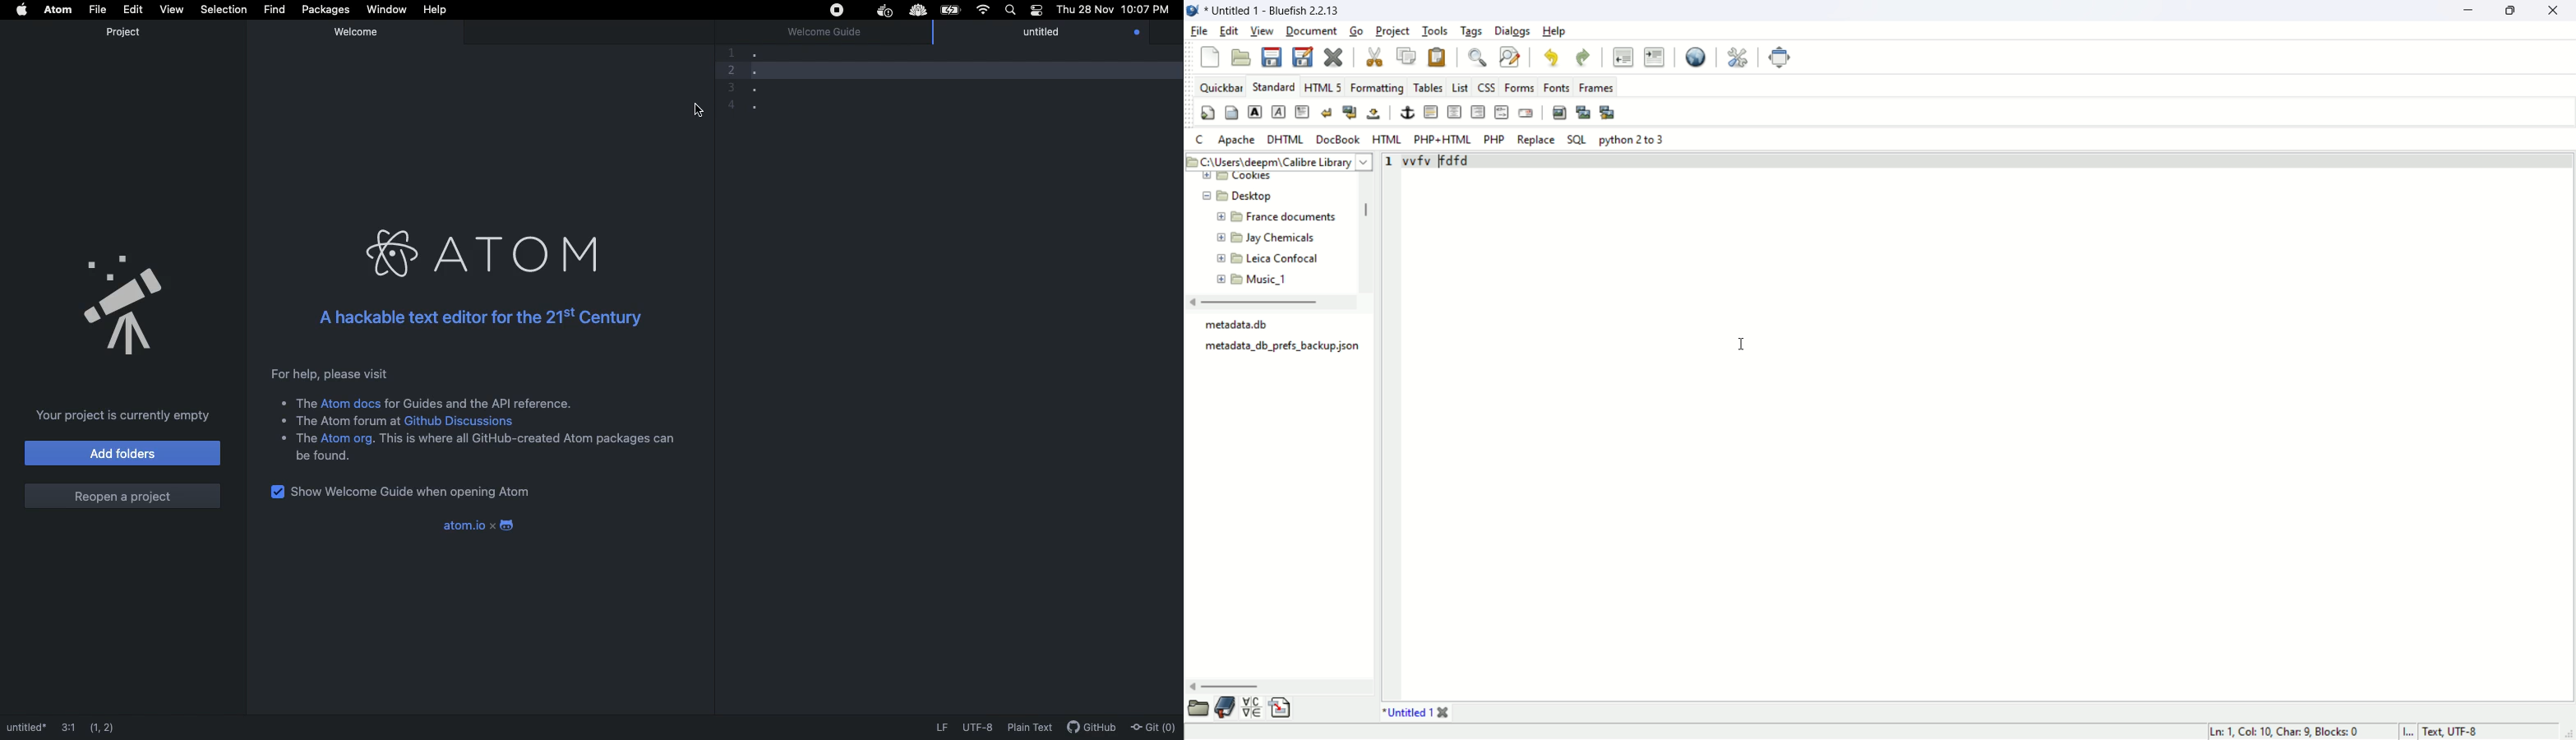 The width and height of the screenshot is (2576, 756). What do you see at coordinates (1197, 709) in the screenshot?
I see `file browser` at bounding box center [1197, 709].